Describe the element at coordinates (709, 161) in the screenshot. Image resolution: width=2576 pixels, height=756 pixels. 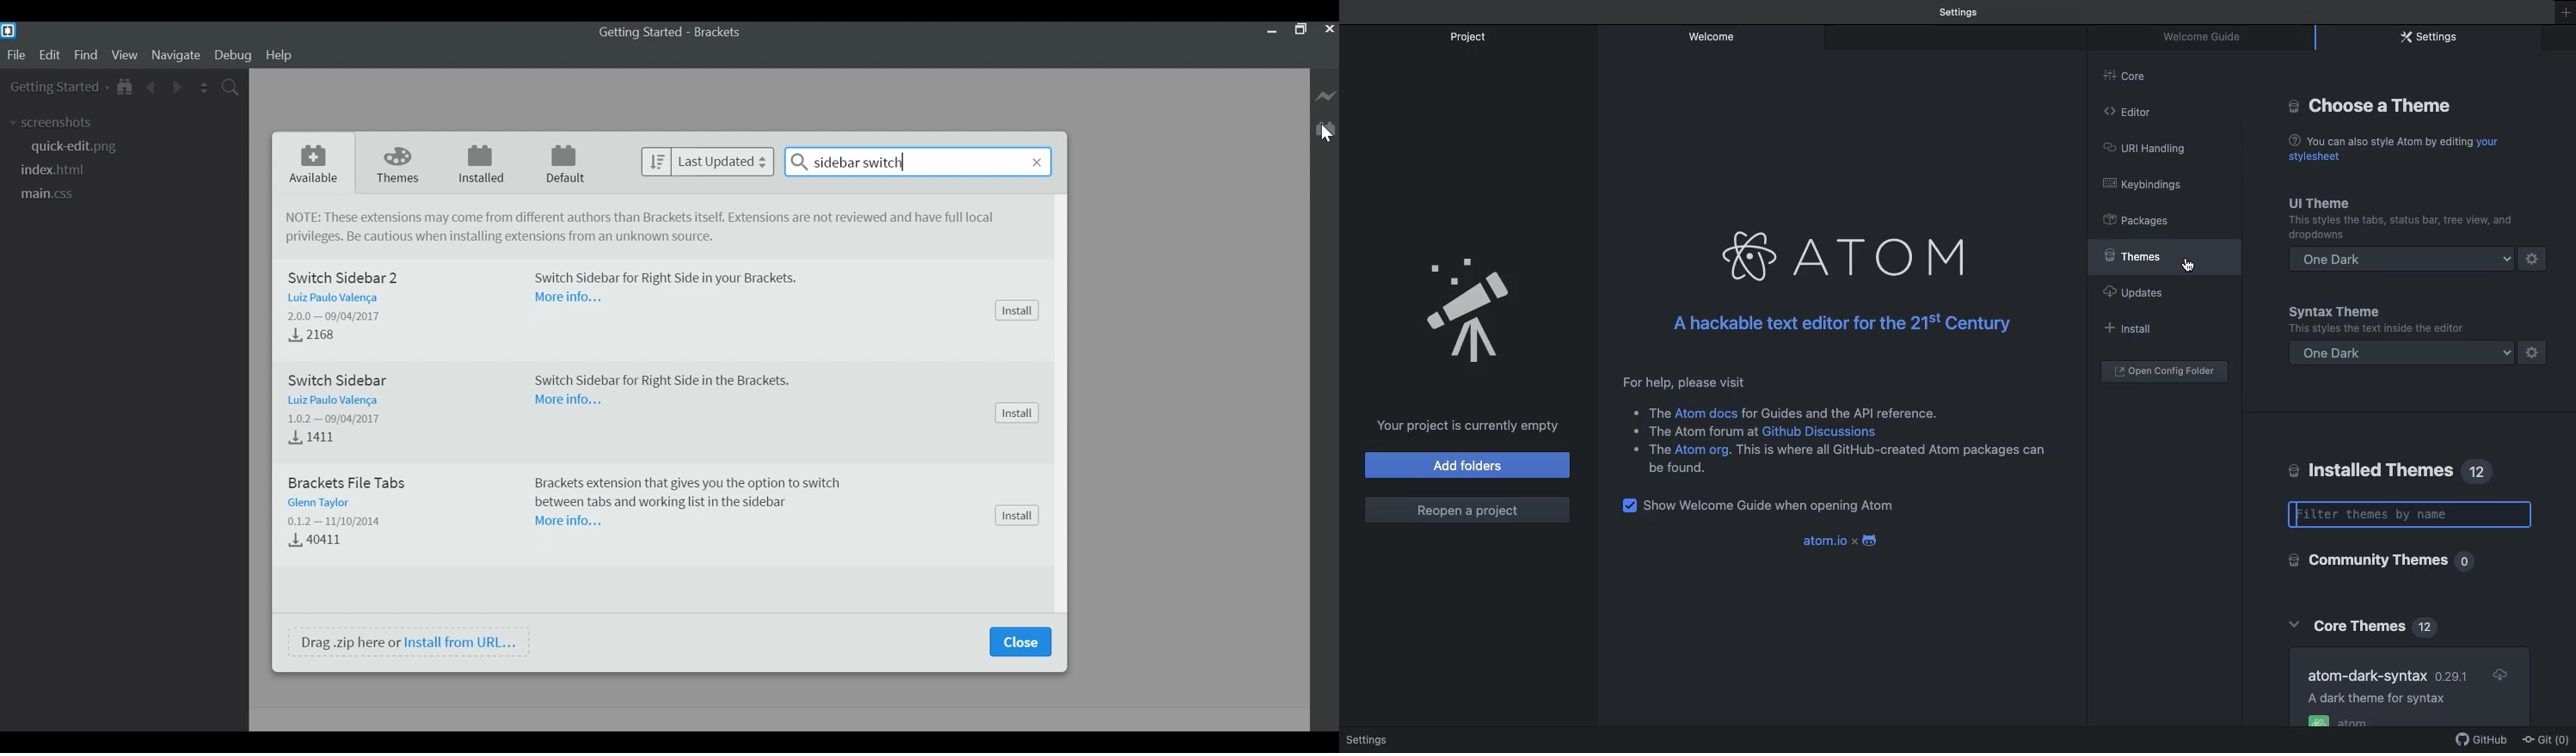
I see `last Updated` at that location.